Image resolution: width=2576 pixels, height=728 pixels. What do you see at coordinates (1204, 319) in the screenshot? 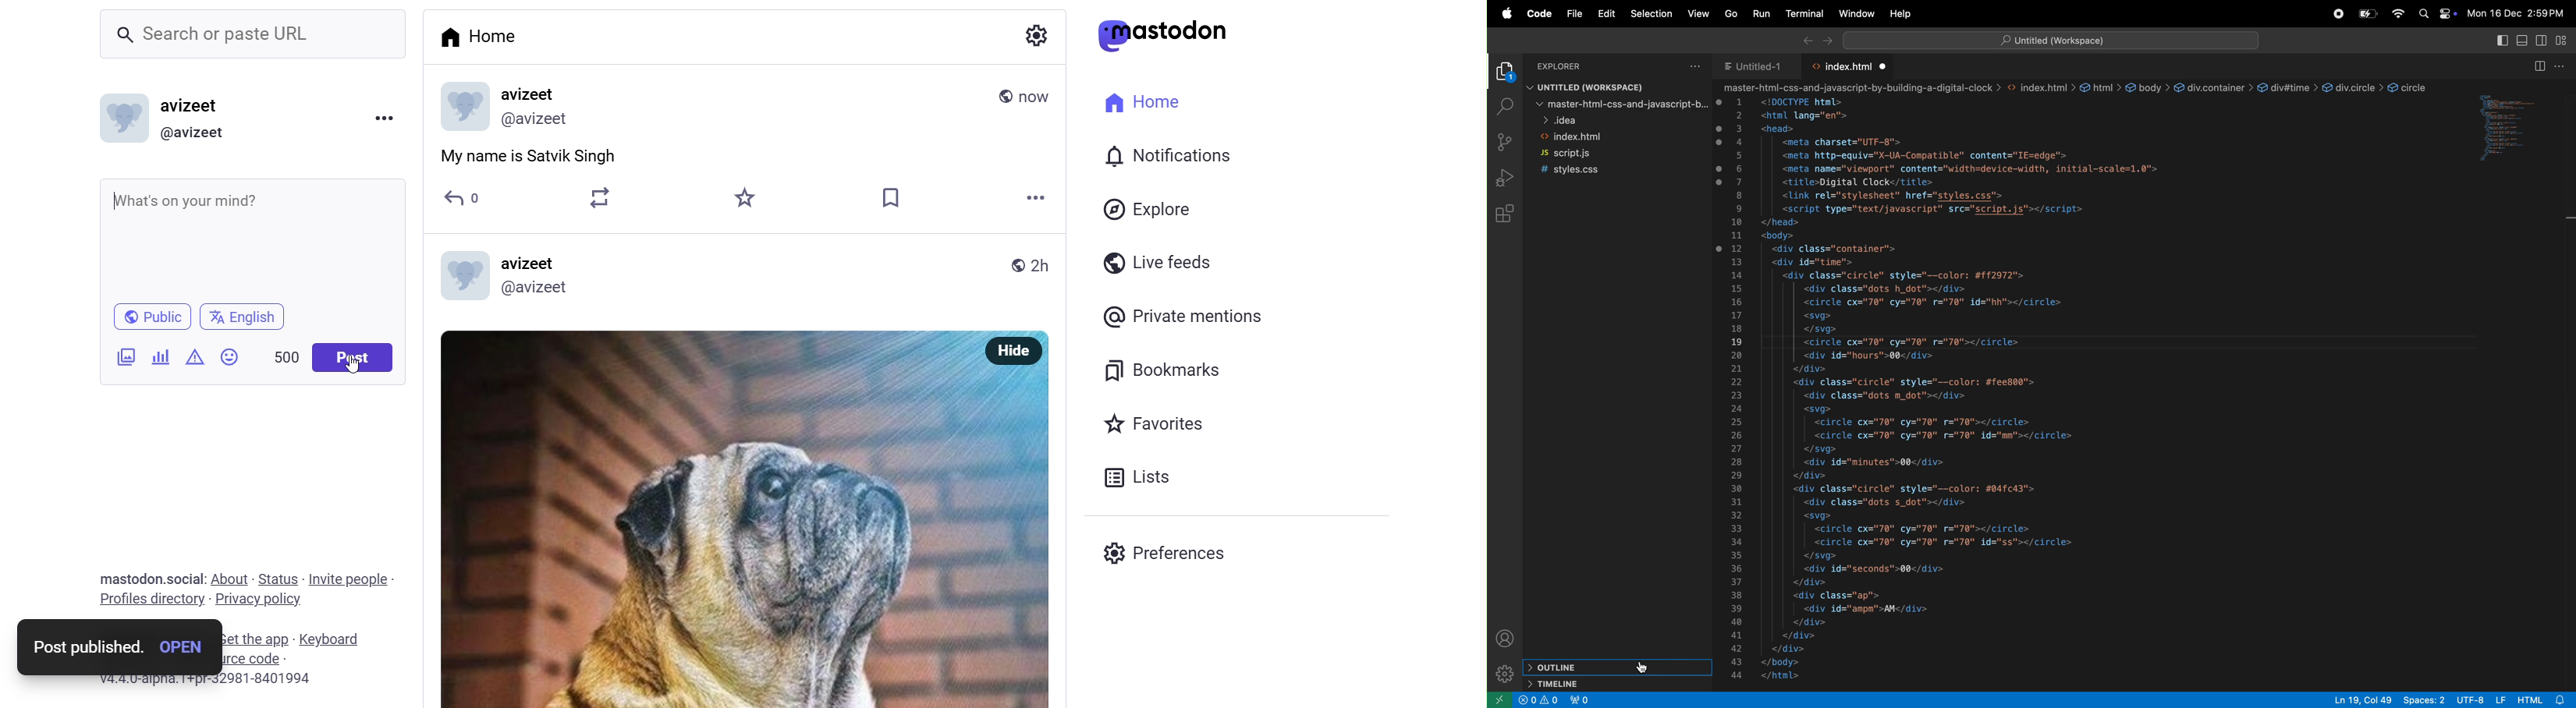
I see `Private mentions` at bounding box center [1204, 319].